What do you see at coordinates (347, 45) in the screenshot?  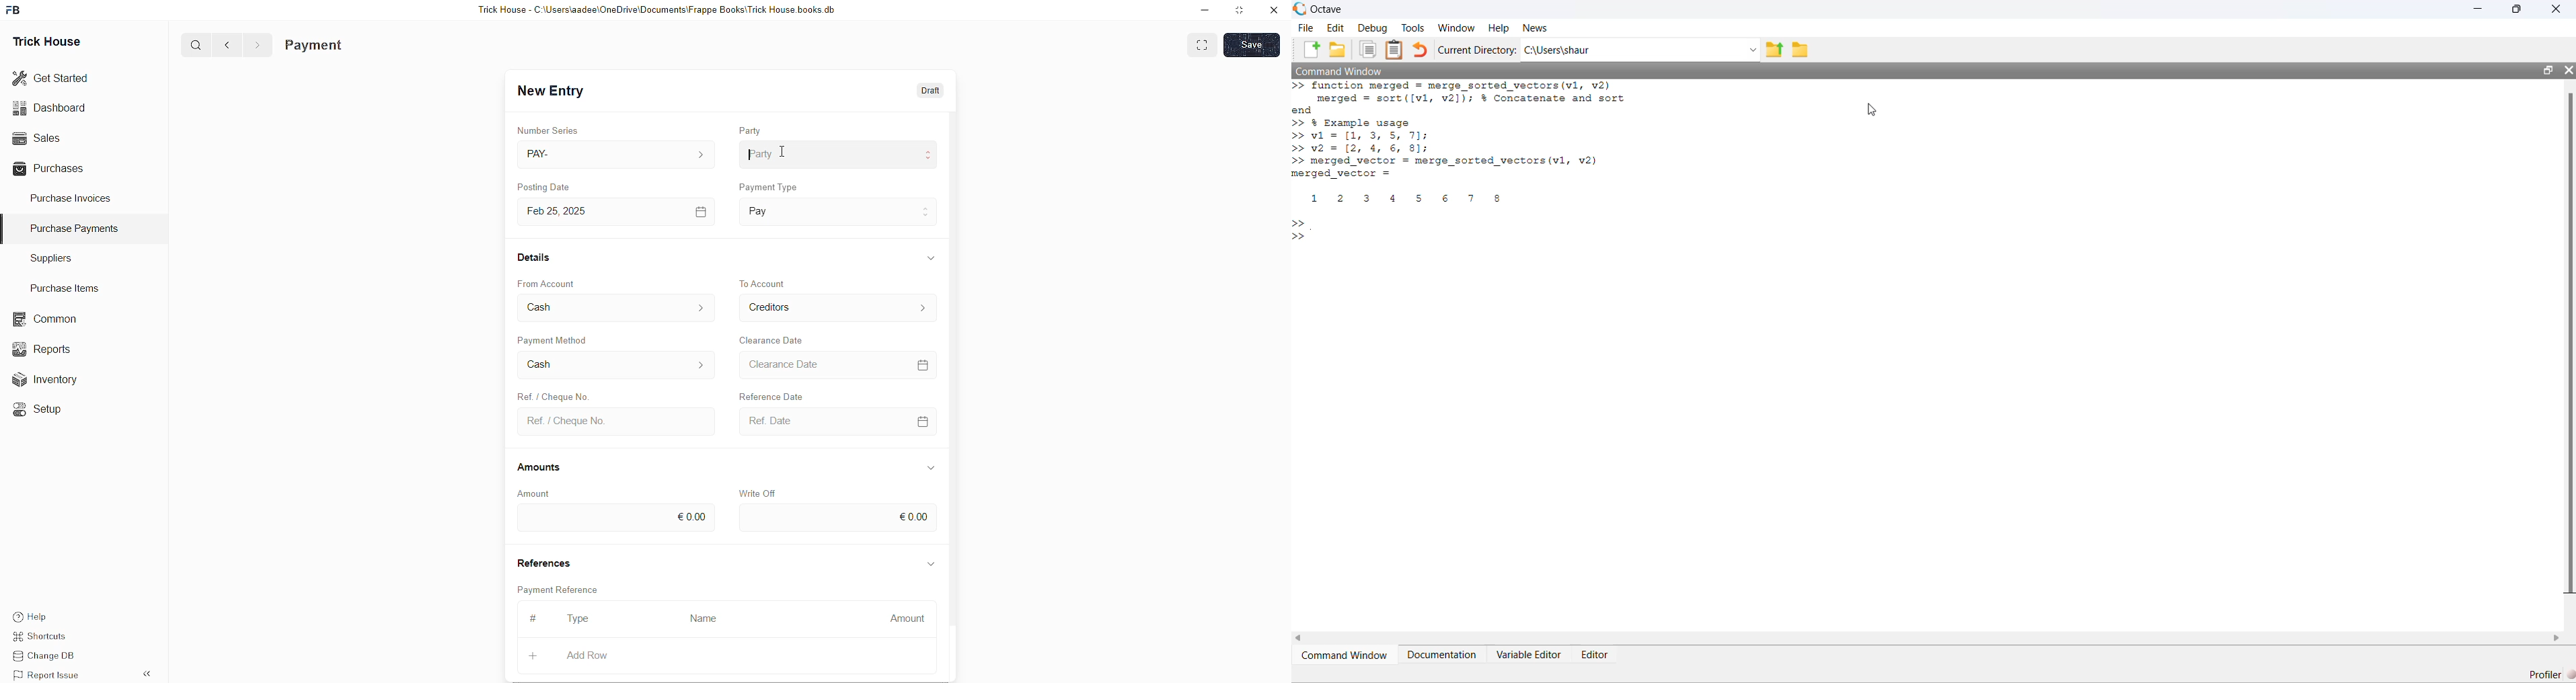 I see `Purchase Invoice` at bounding box center [347, 45].